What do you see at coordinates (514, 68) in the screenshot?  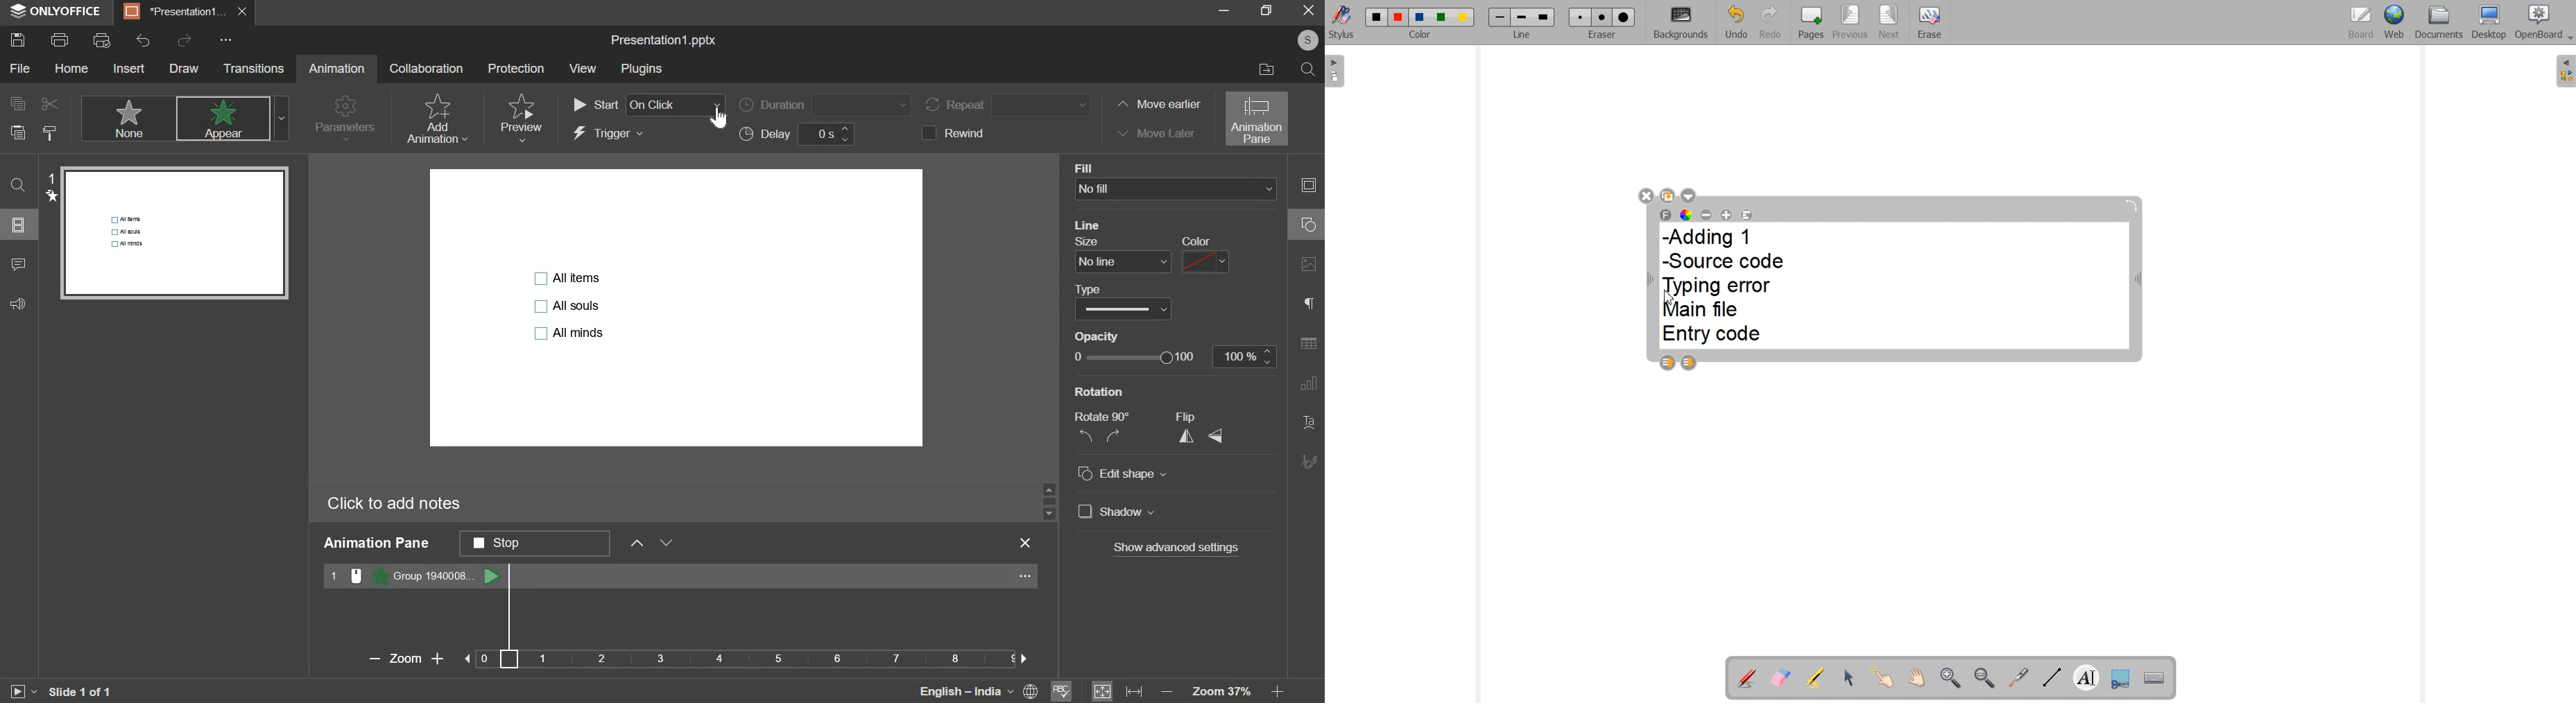 I see `protection` at bounding box center [514, 68].